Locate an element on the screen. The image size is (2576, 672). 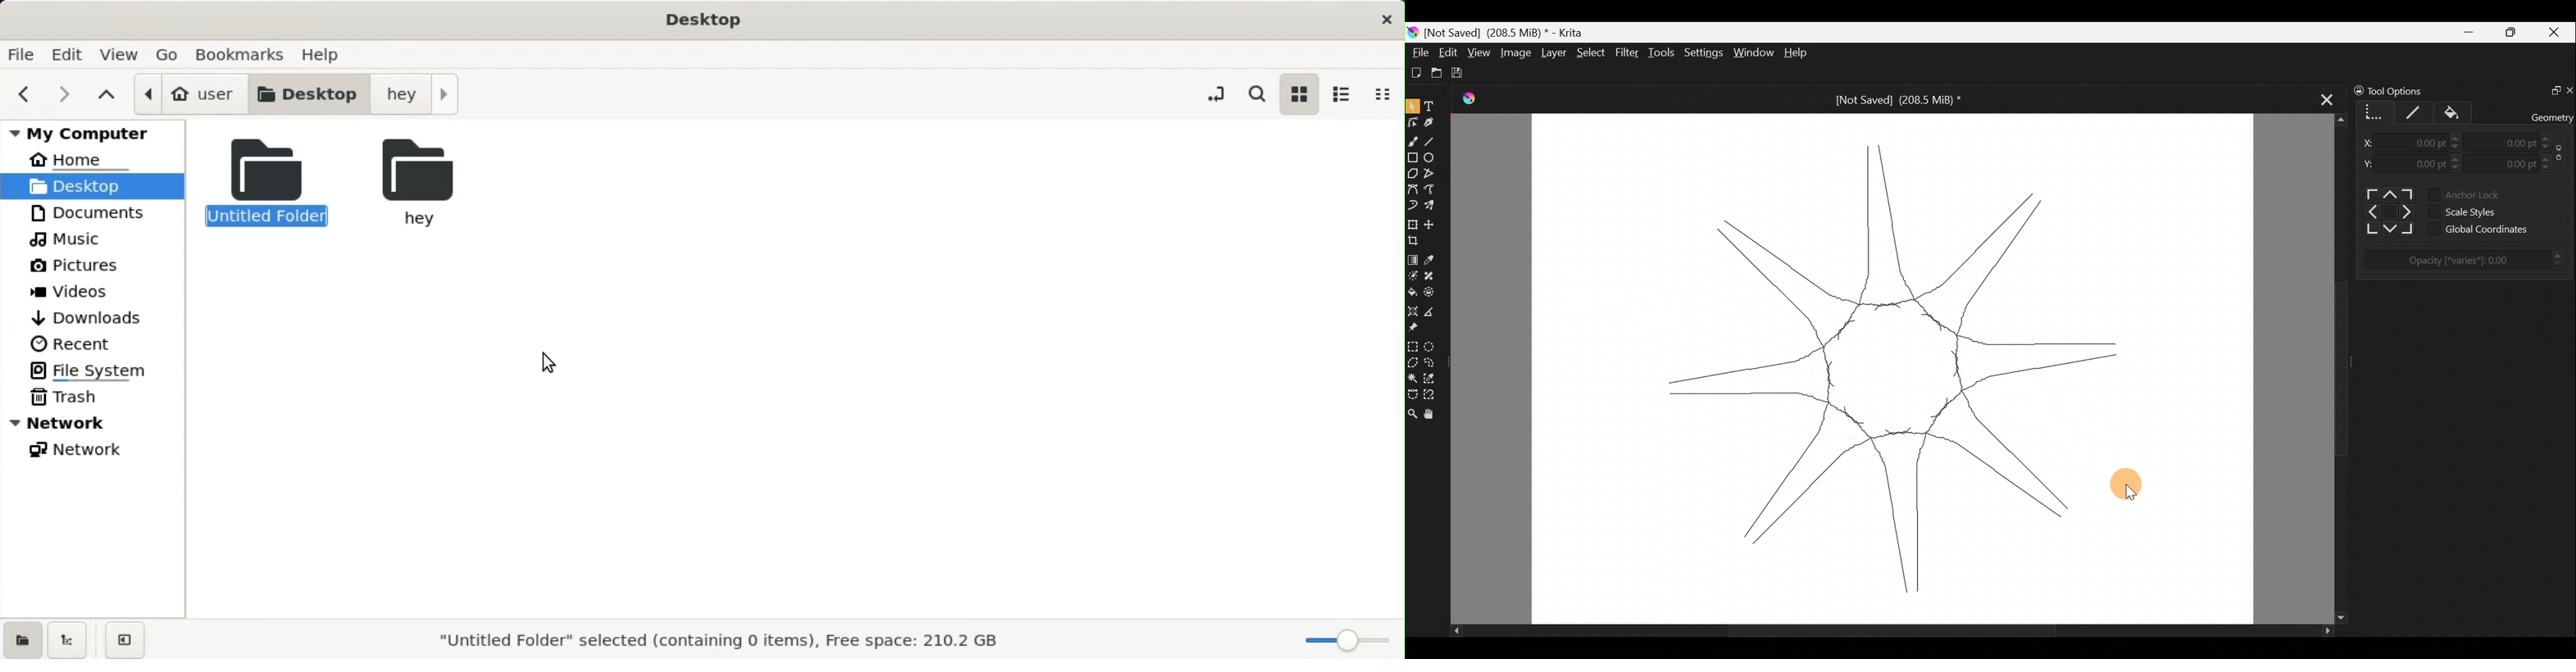
Layer is located at coordinates (1552, 52).